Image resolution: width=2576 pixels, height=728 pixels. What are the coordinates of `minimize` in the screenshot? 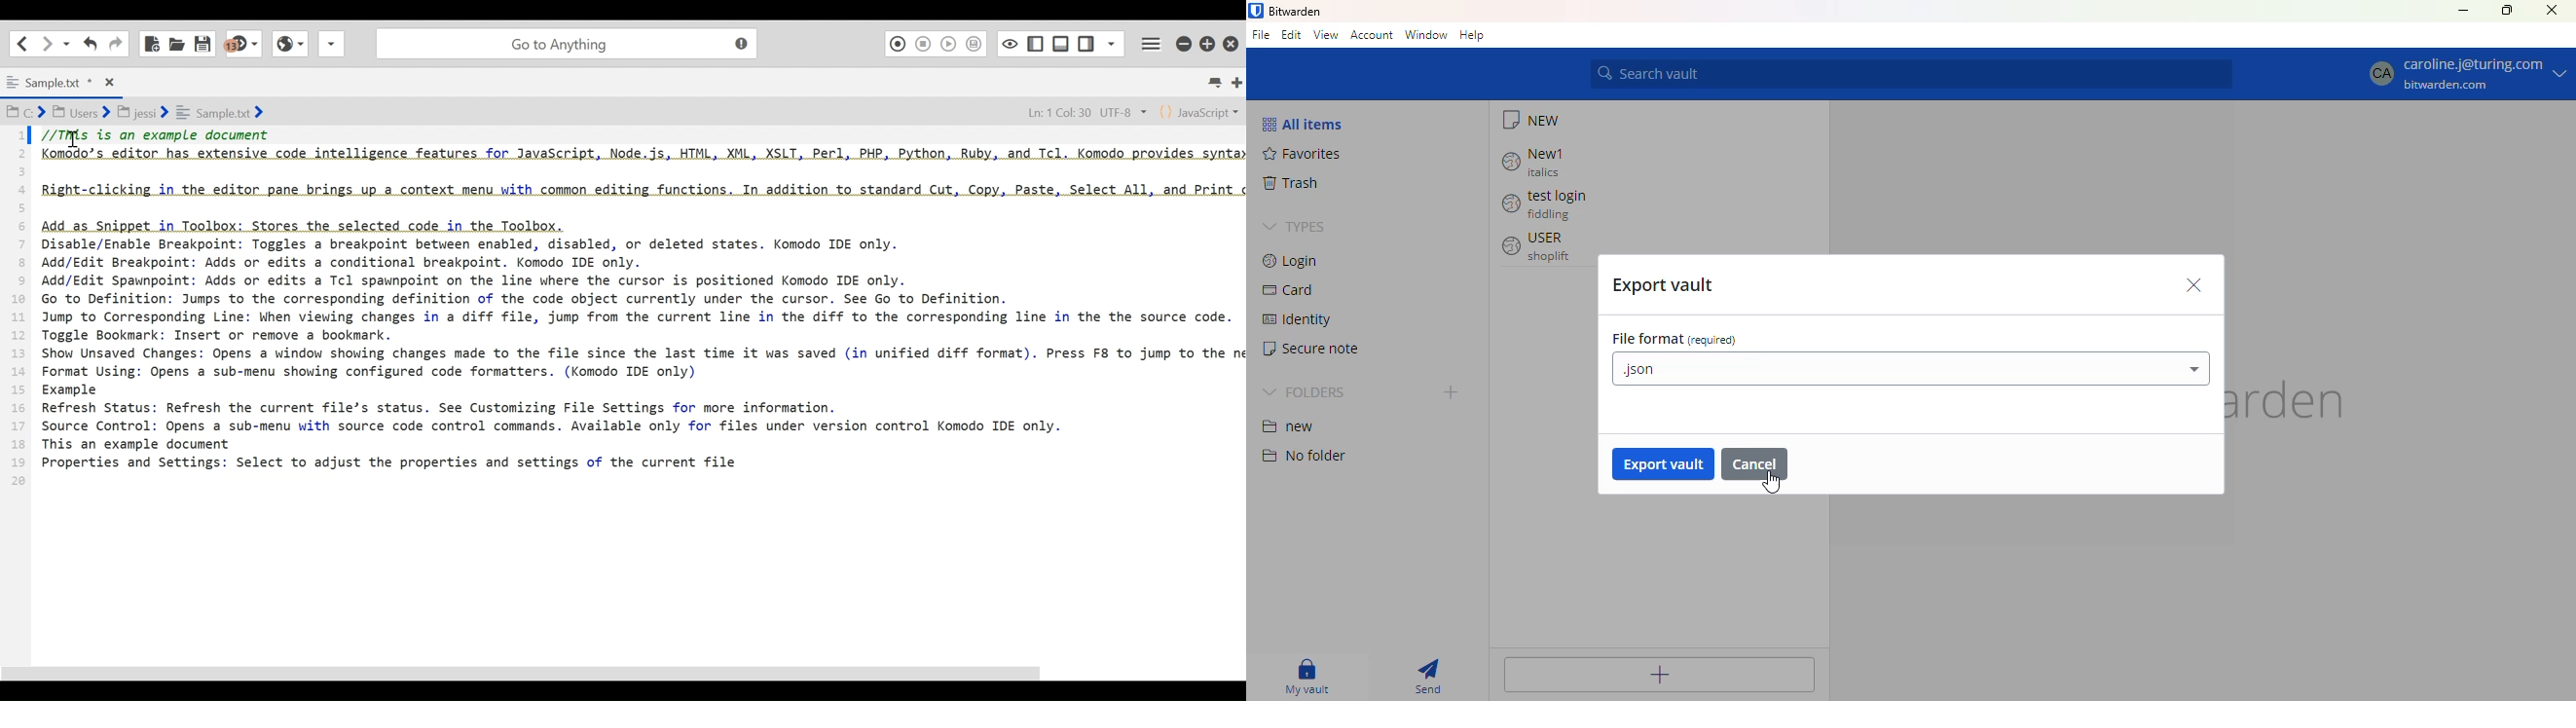 It's located at (2463, 11).